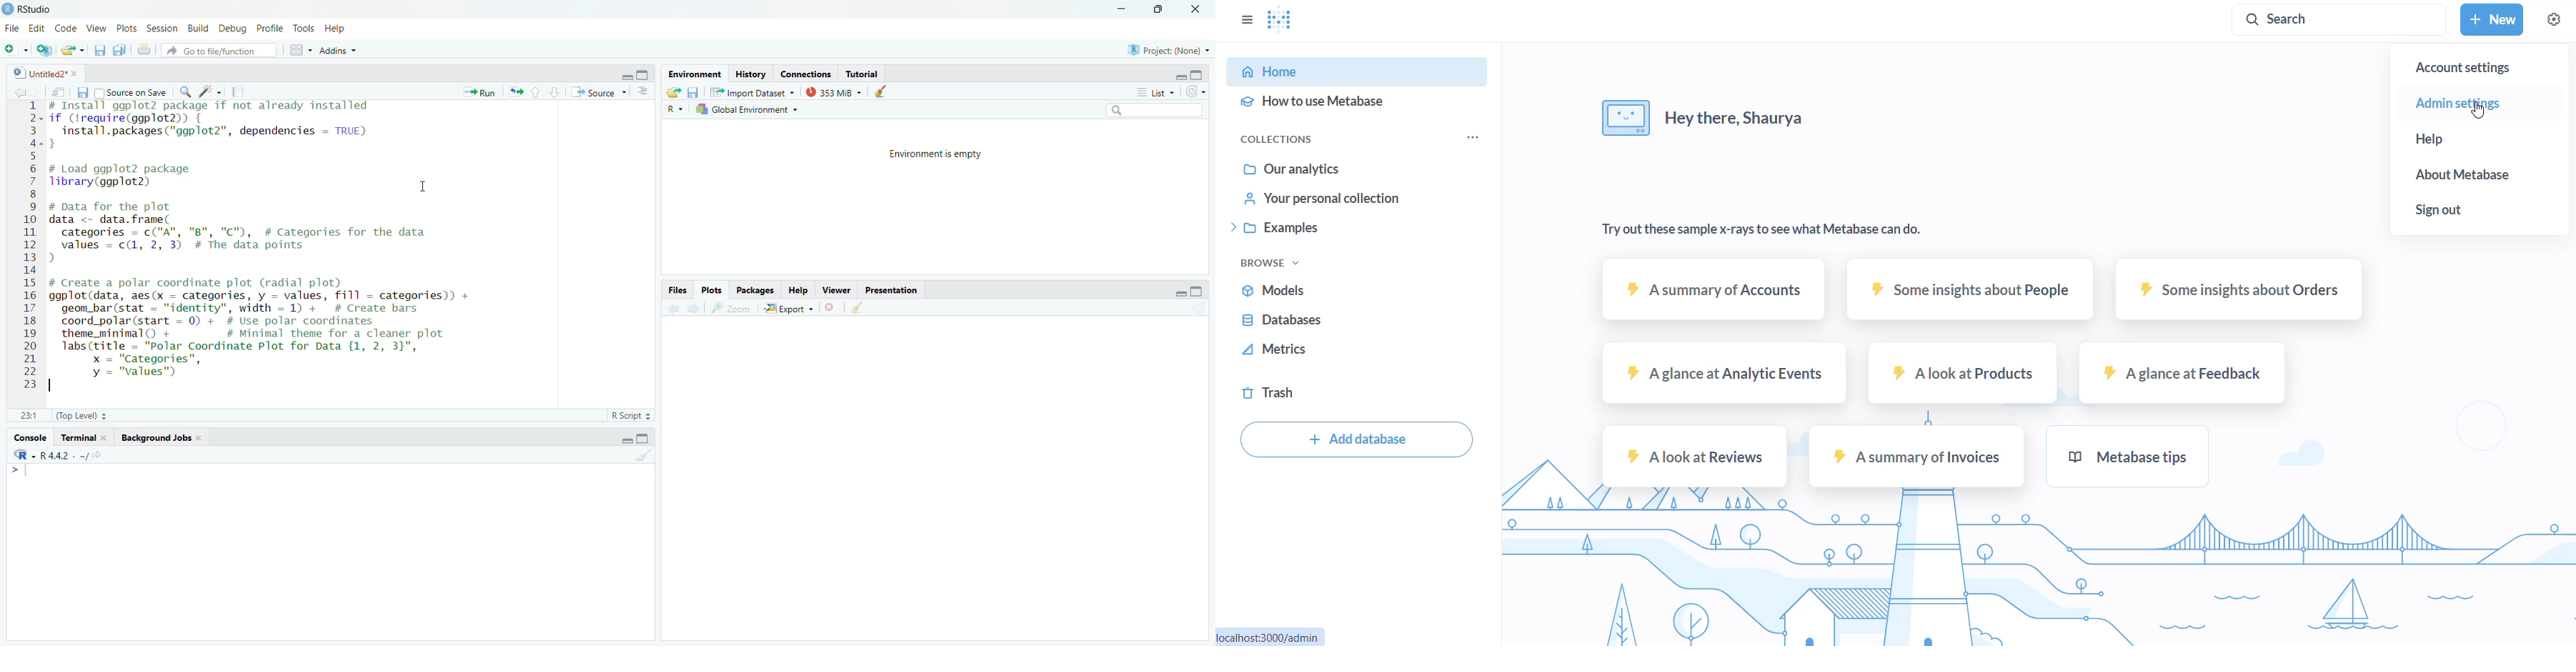  I want to click on help, so click(2475, 139).